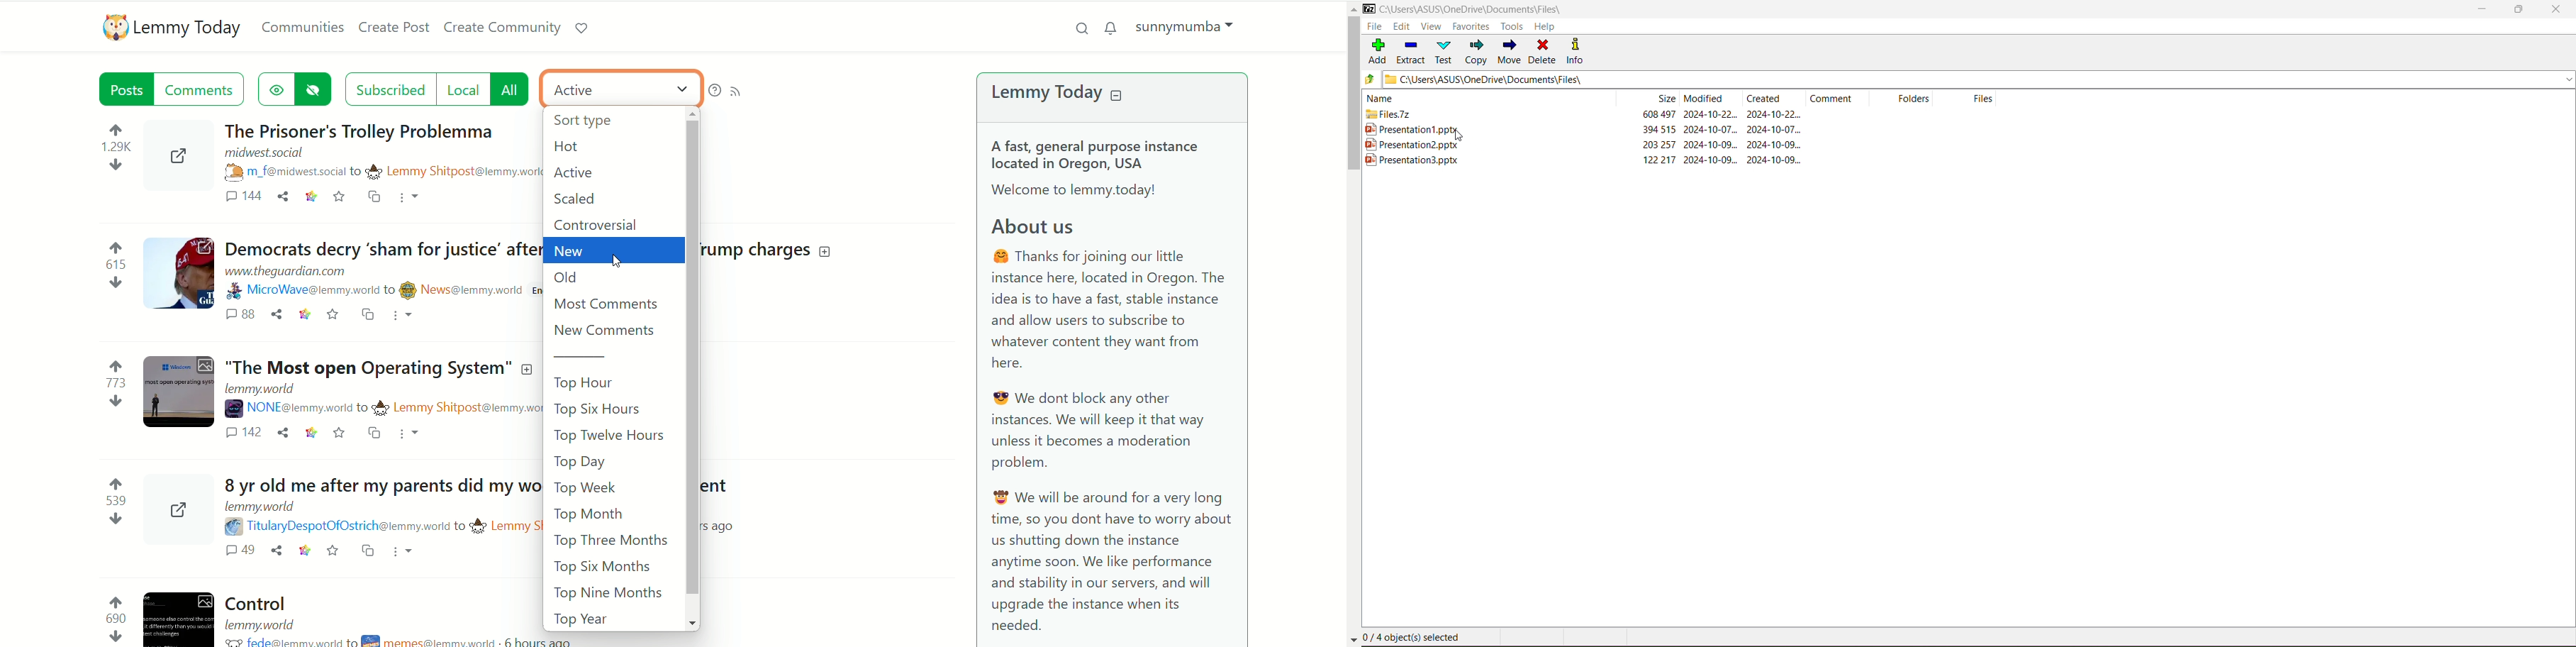 The width and height of the screenshot is (2576, 672). I want to click on hide post, so click(316, 89).